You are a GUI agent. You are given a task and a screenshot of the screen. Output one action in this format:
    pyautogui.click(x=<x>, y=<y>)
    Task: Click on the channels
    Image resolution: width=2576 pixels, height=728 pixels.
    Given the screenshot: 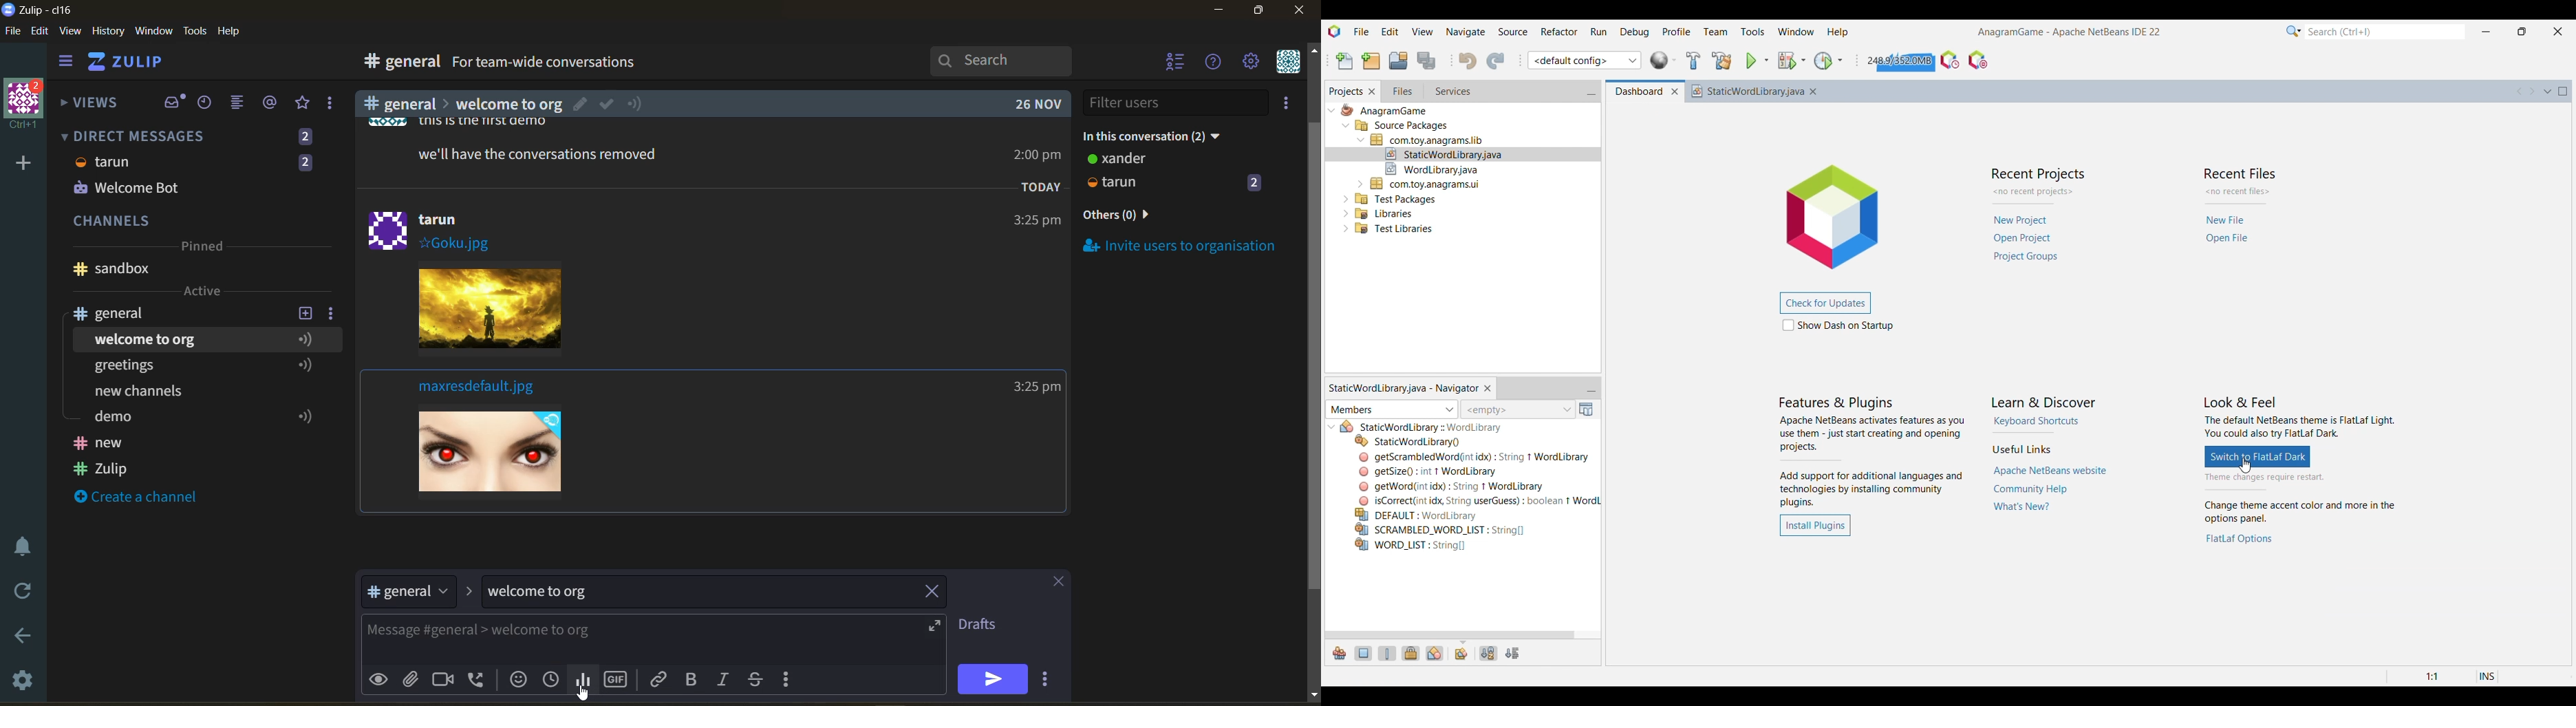 What is the action you would take?
    pyautogui.click(x=199, y=222)
    